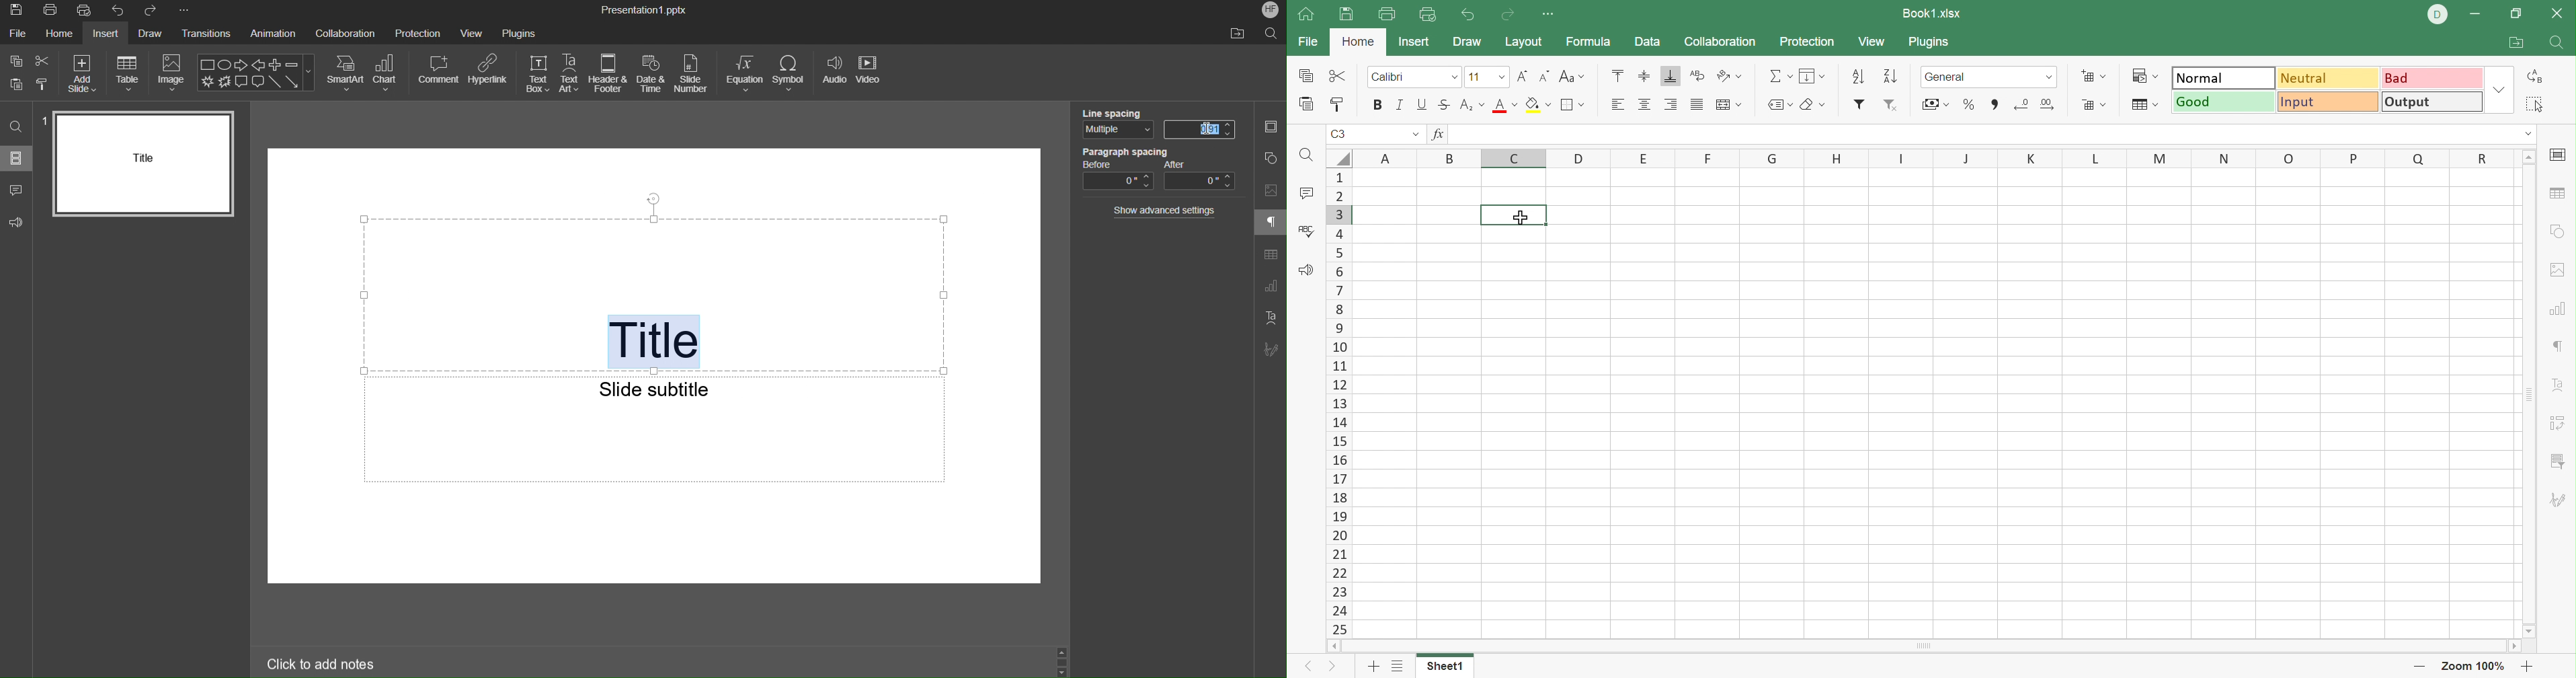 The width and height of the screenshot is (2576, 700). Describe the element at coordinates (1114, 132) in the screenshot. I see `Multiple` at that location.